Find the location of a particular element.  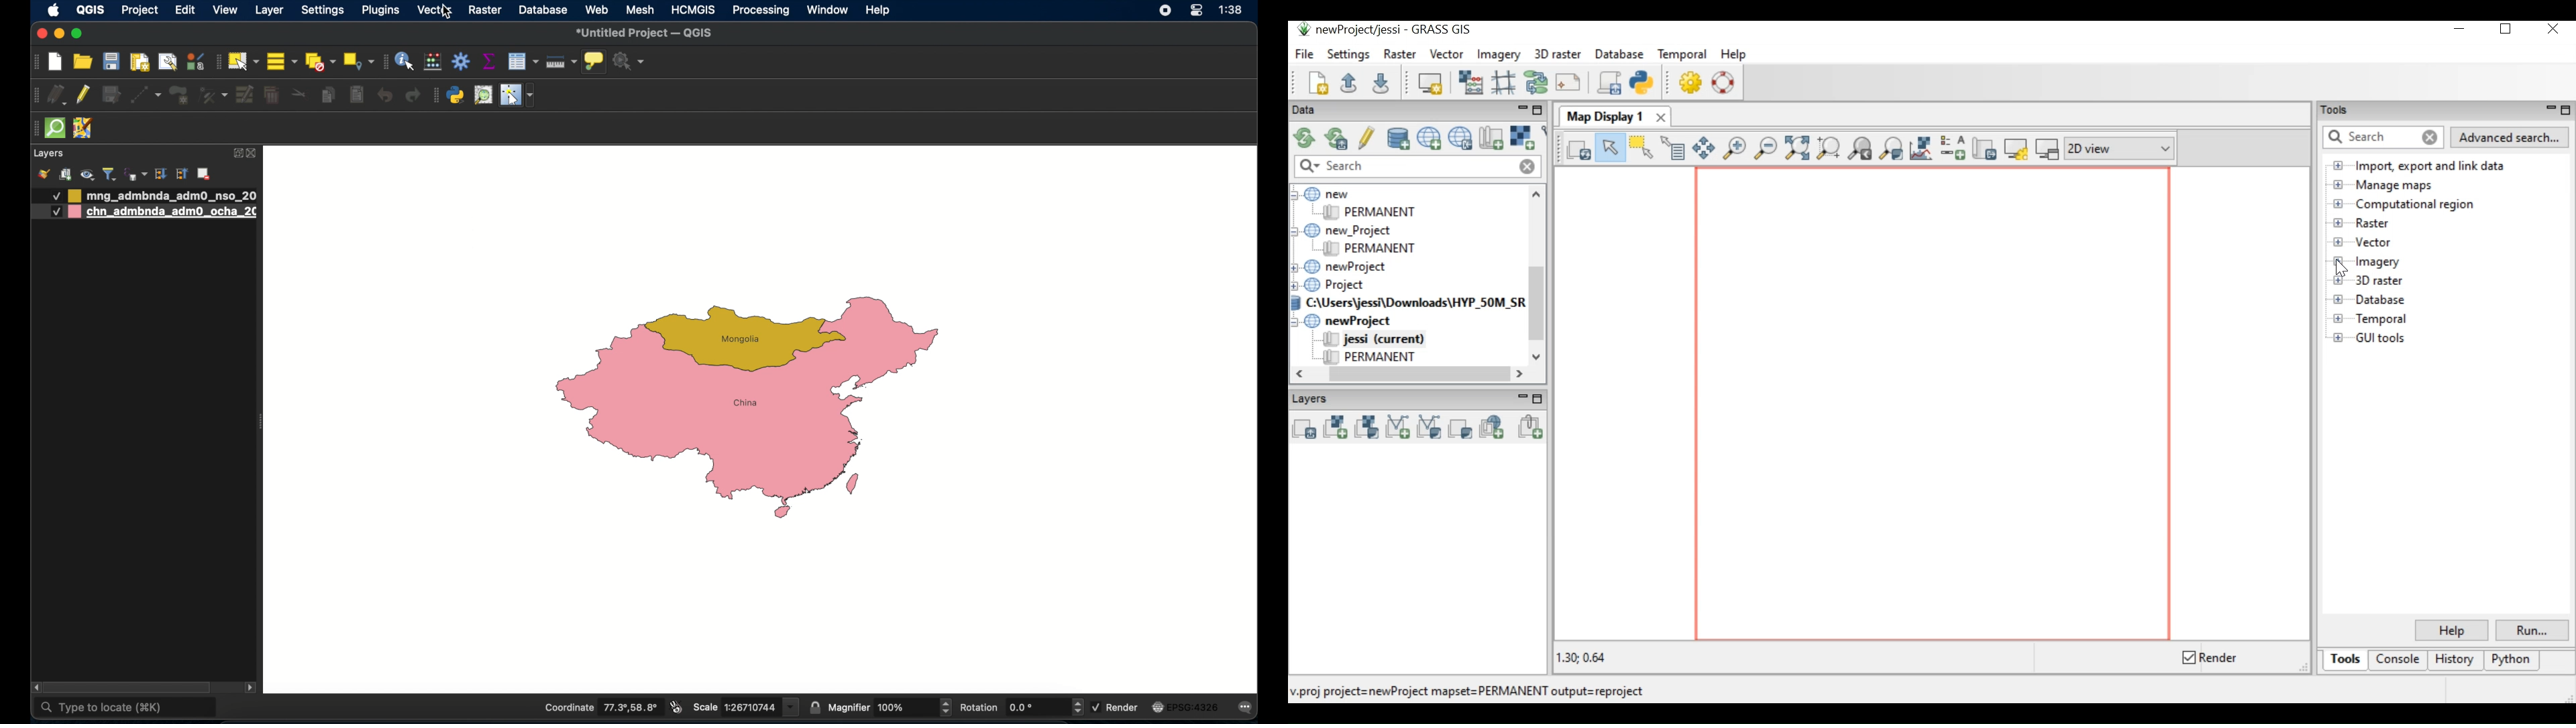

filter legend is located at coordinates (109, 174).